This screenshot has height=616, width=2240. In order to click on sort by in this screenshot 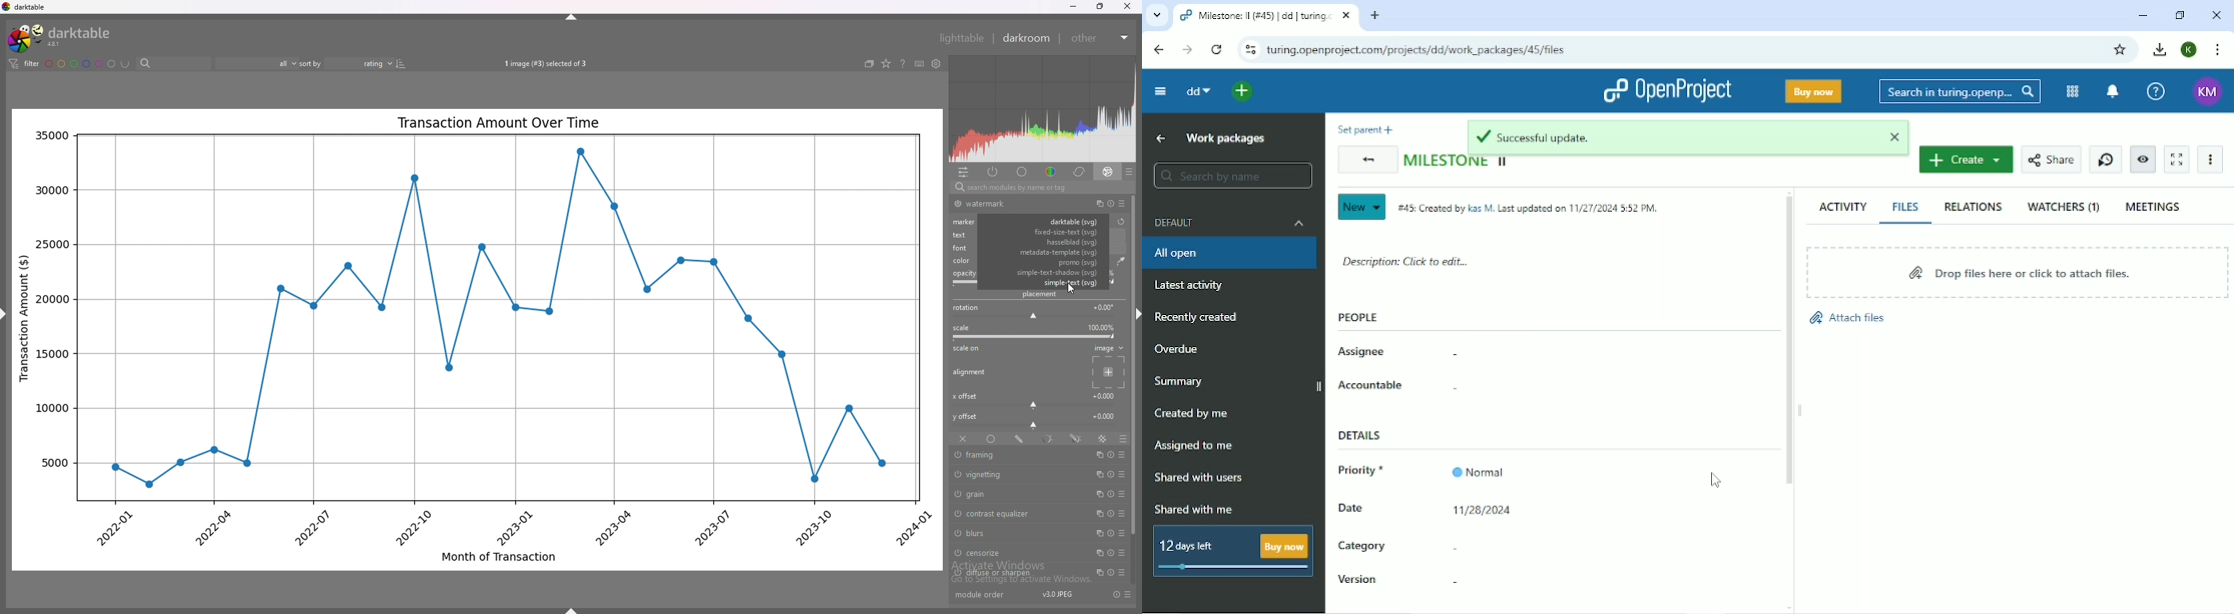, I will do `click(346, 62)`.